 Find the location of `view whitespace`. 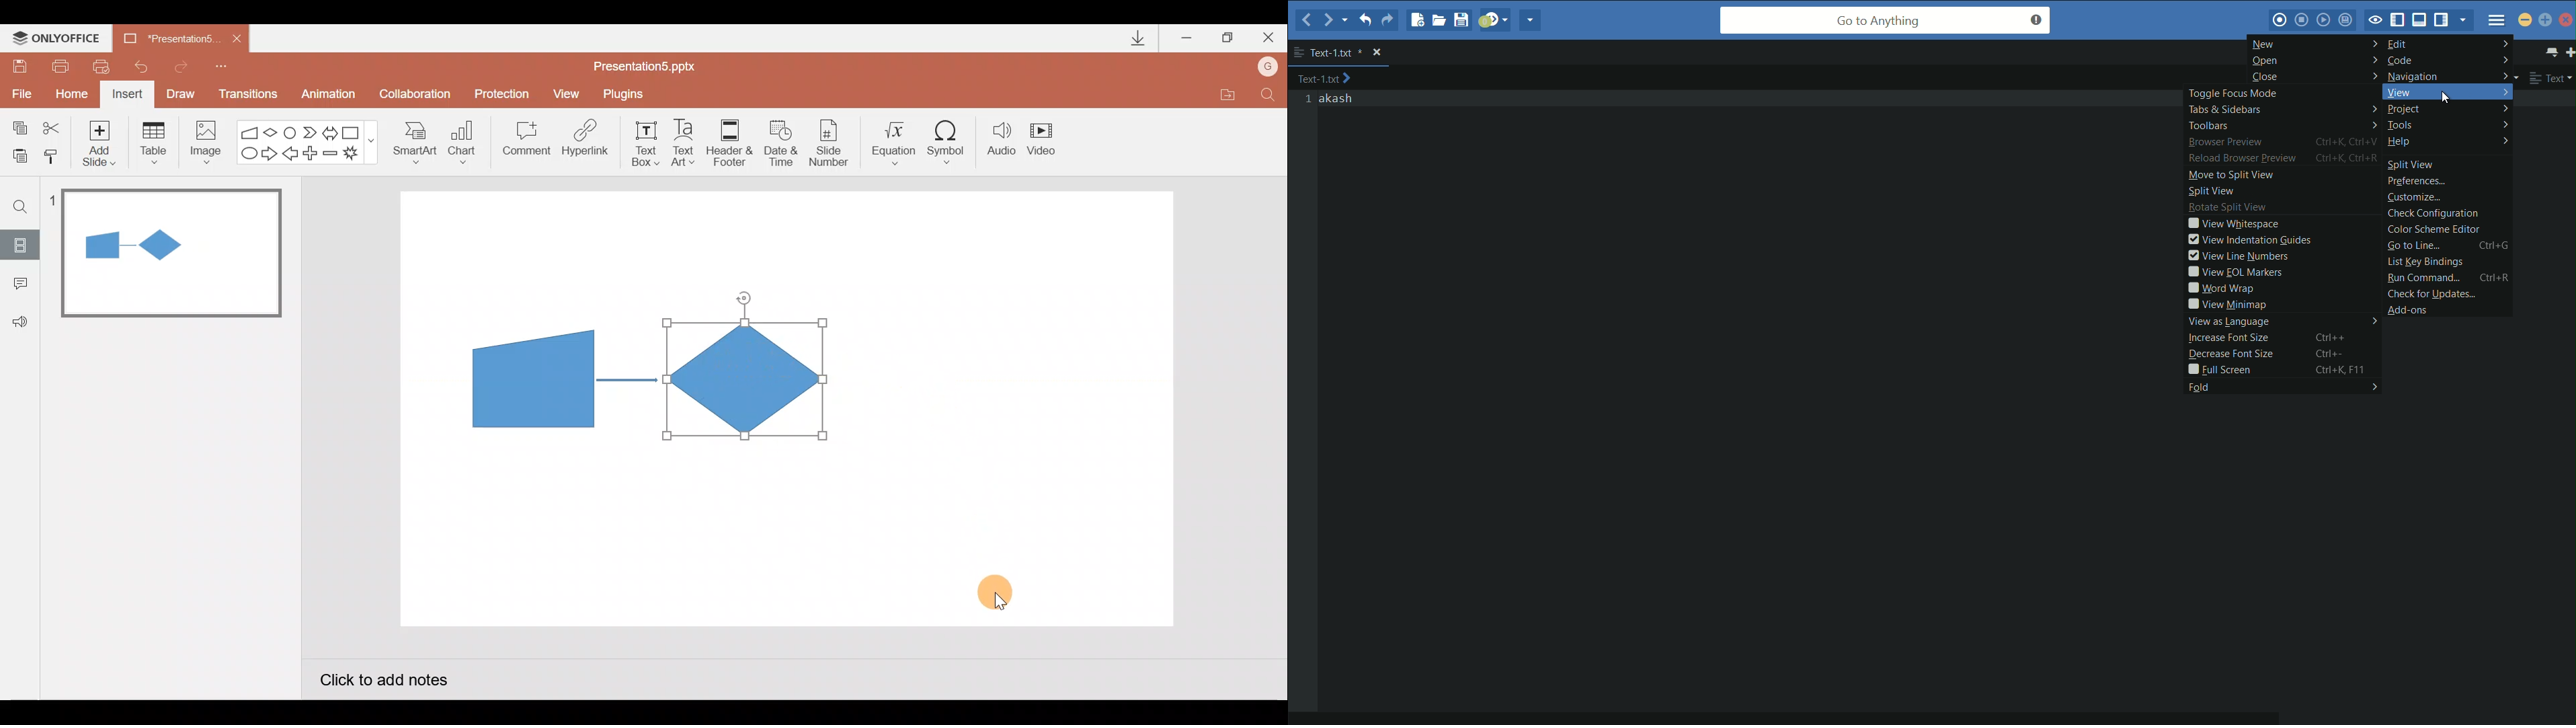

view whitespace is located at coordinates (2283, 223).